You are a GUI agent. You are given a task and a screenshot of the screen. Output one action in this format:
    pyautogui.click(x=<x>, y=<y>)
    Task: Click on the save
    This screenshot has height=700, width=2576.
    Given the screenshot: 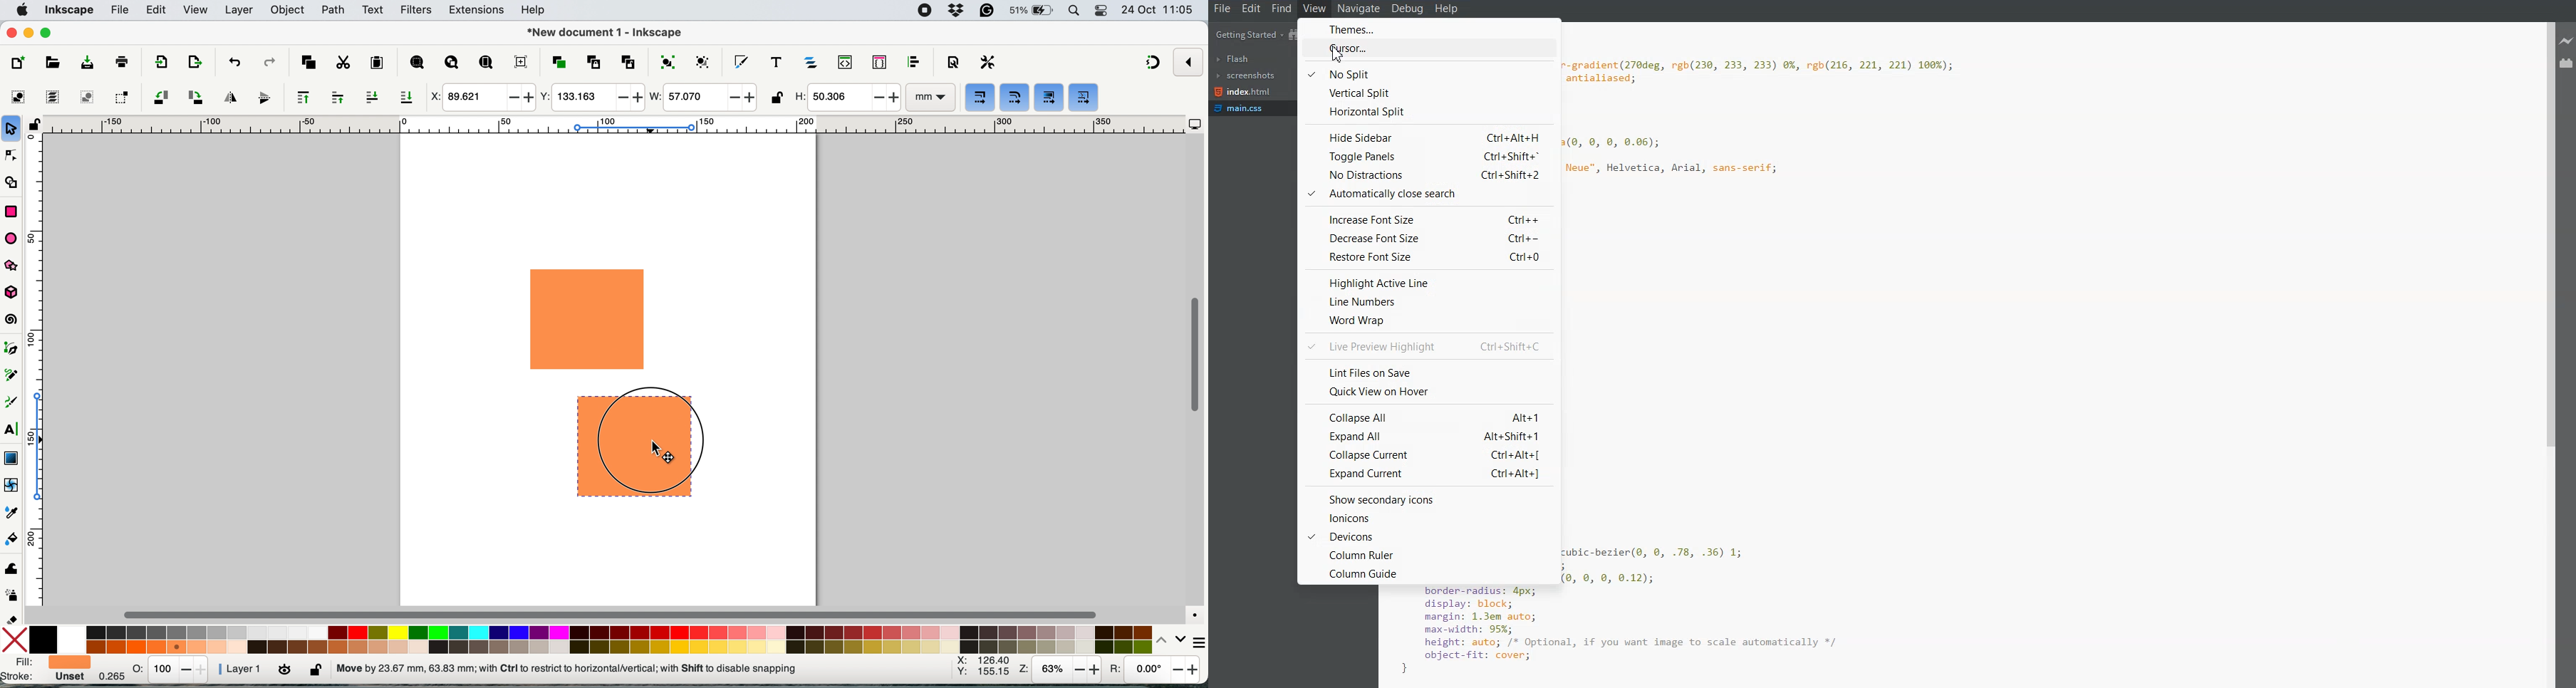 What is the action you would take?
    pyautogui.click(x=80, y=63)
    